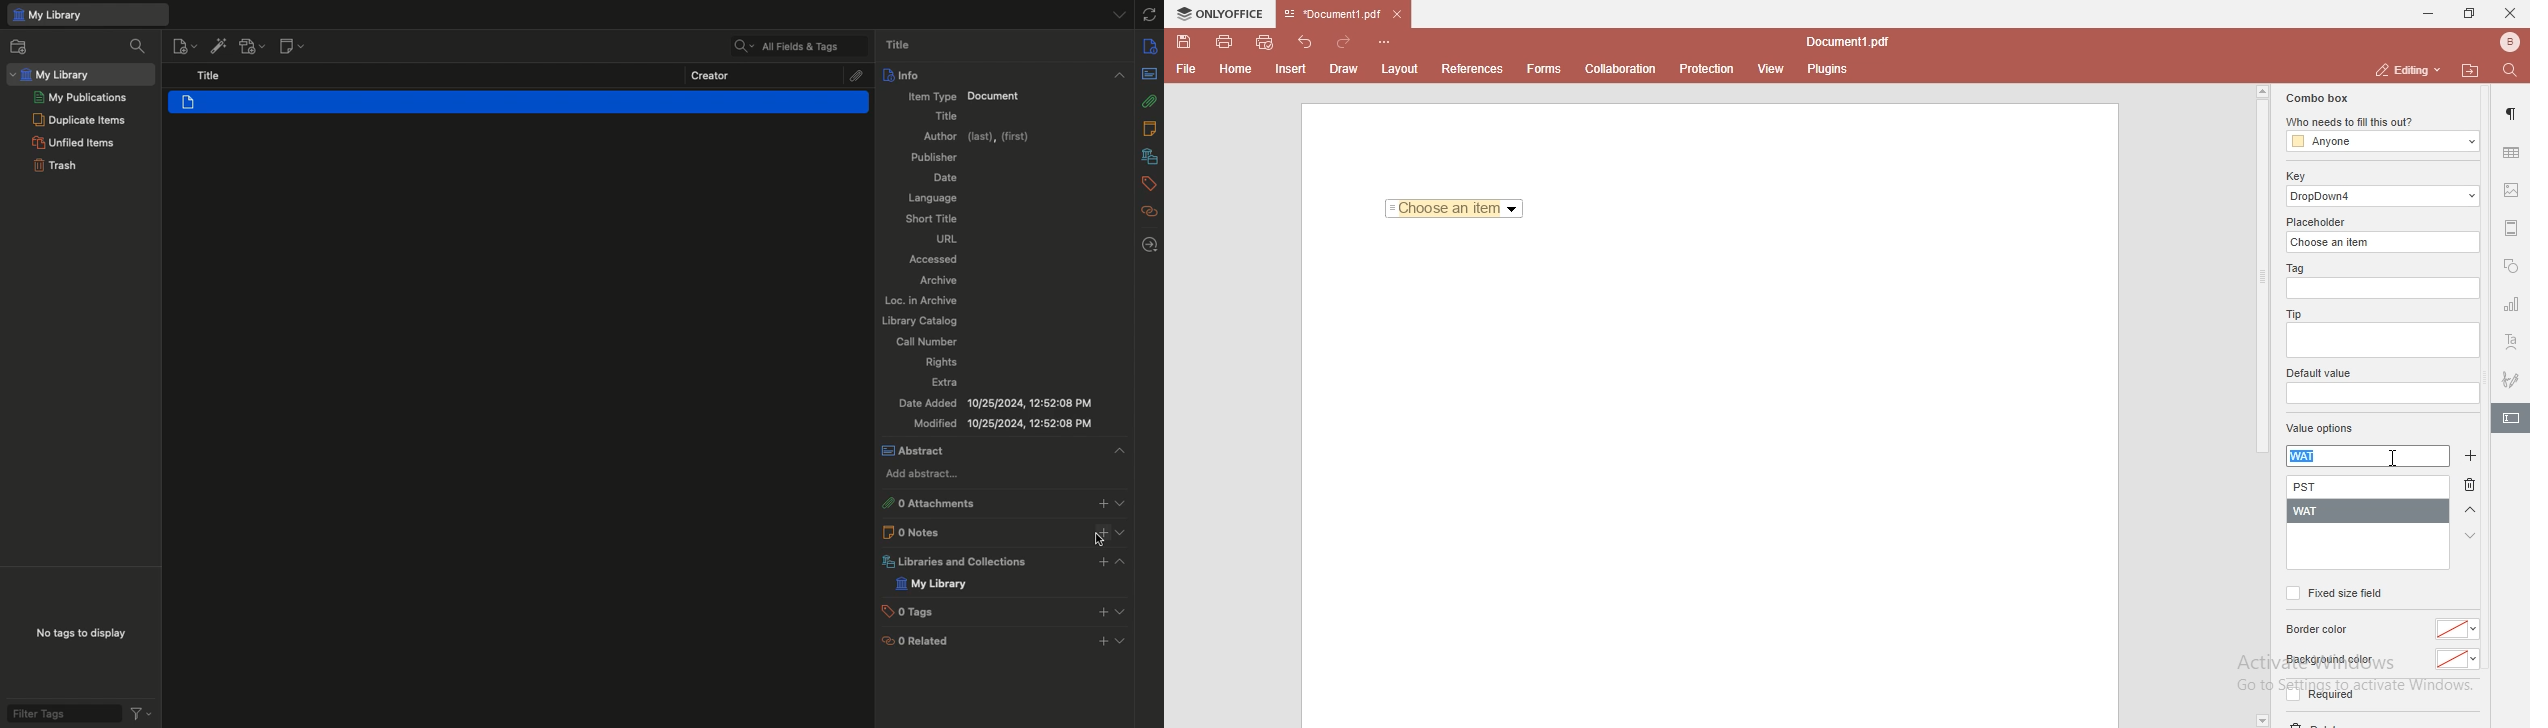 This screenshot has height=728, width=2548. I want to click on My publications, so click(80, 97).